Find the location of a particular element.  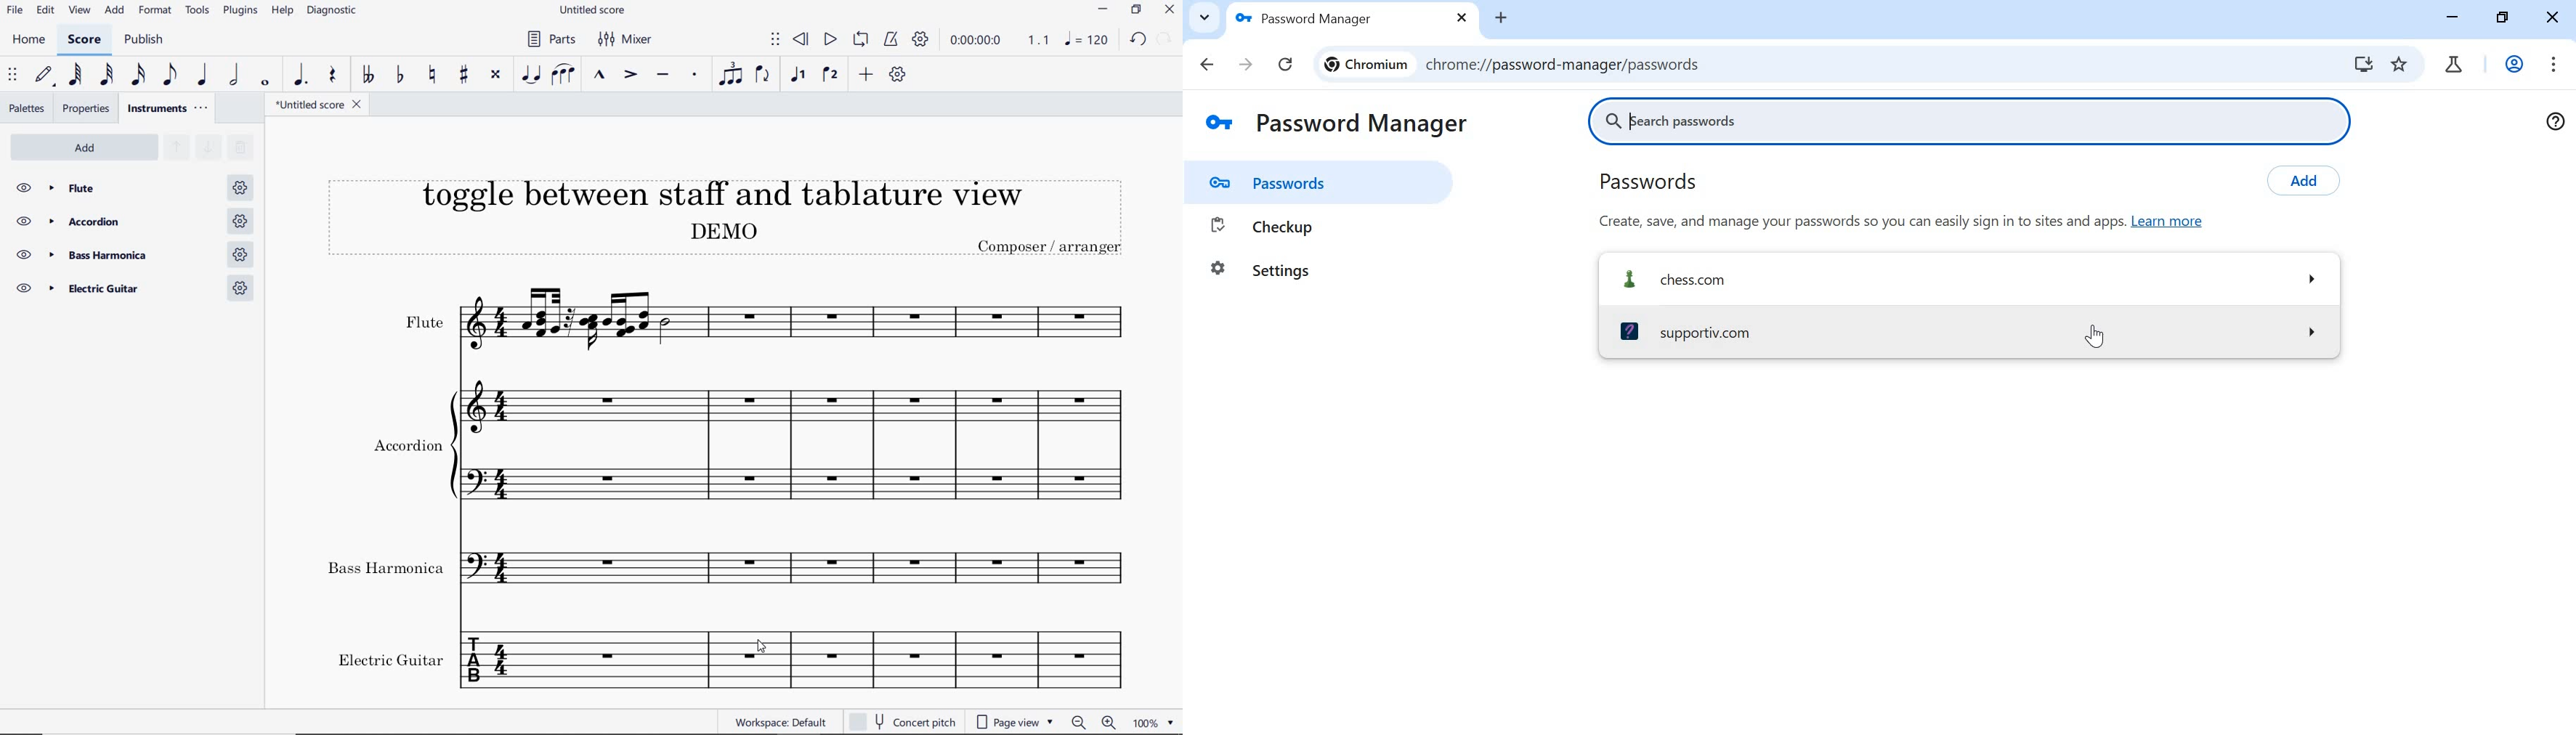

page view is located at coordinates (1015, 722).